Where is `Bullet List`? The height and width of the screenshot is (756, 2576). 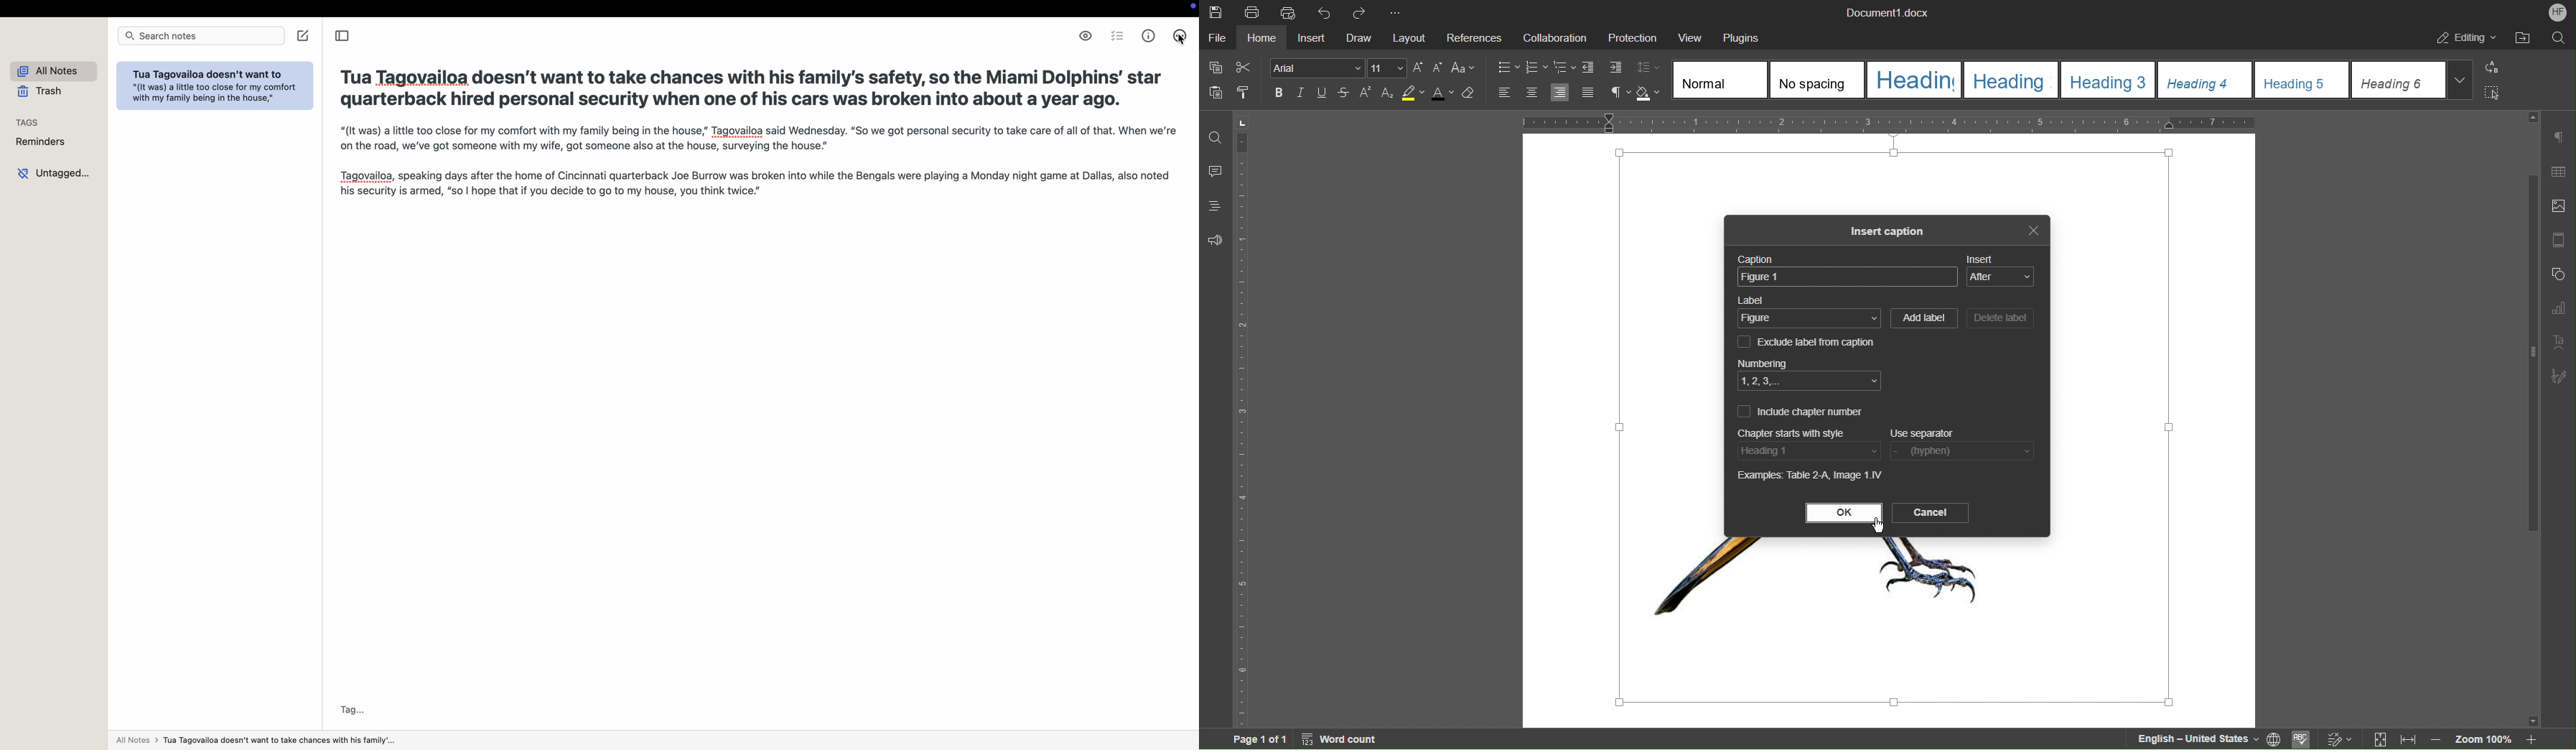
Bullet List is located at coordinates (1507, 67).